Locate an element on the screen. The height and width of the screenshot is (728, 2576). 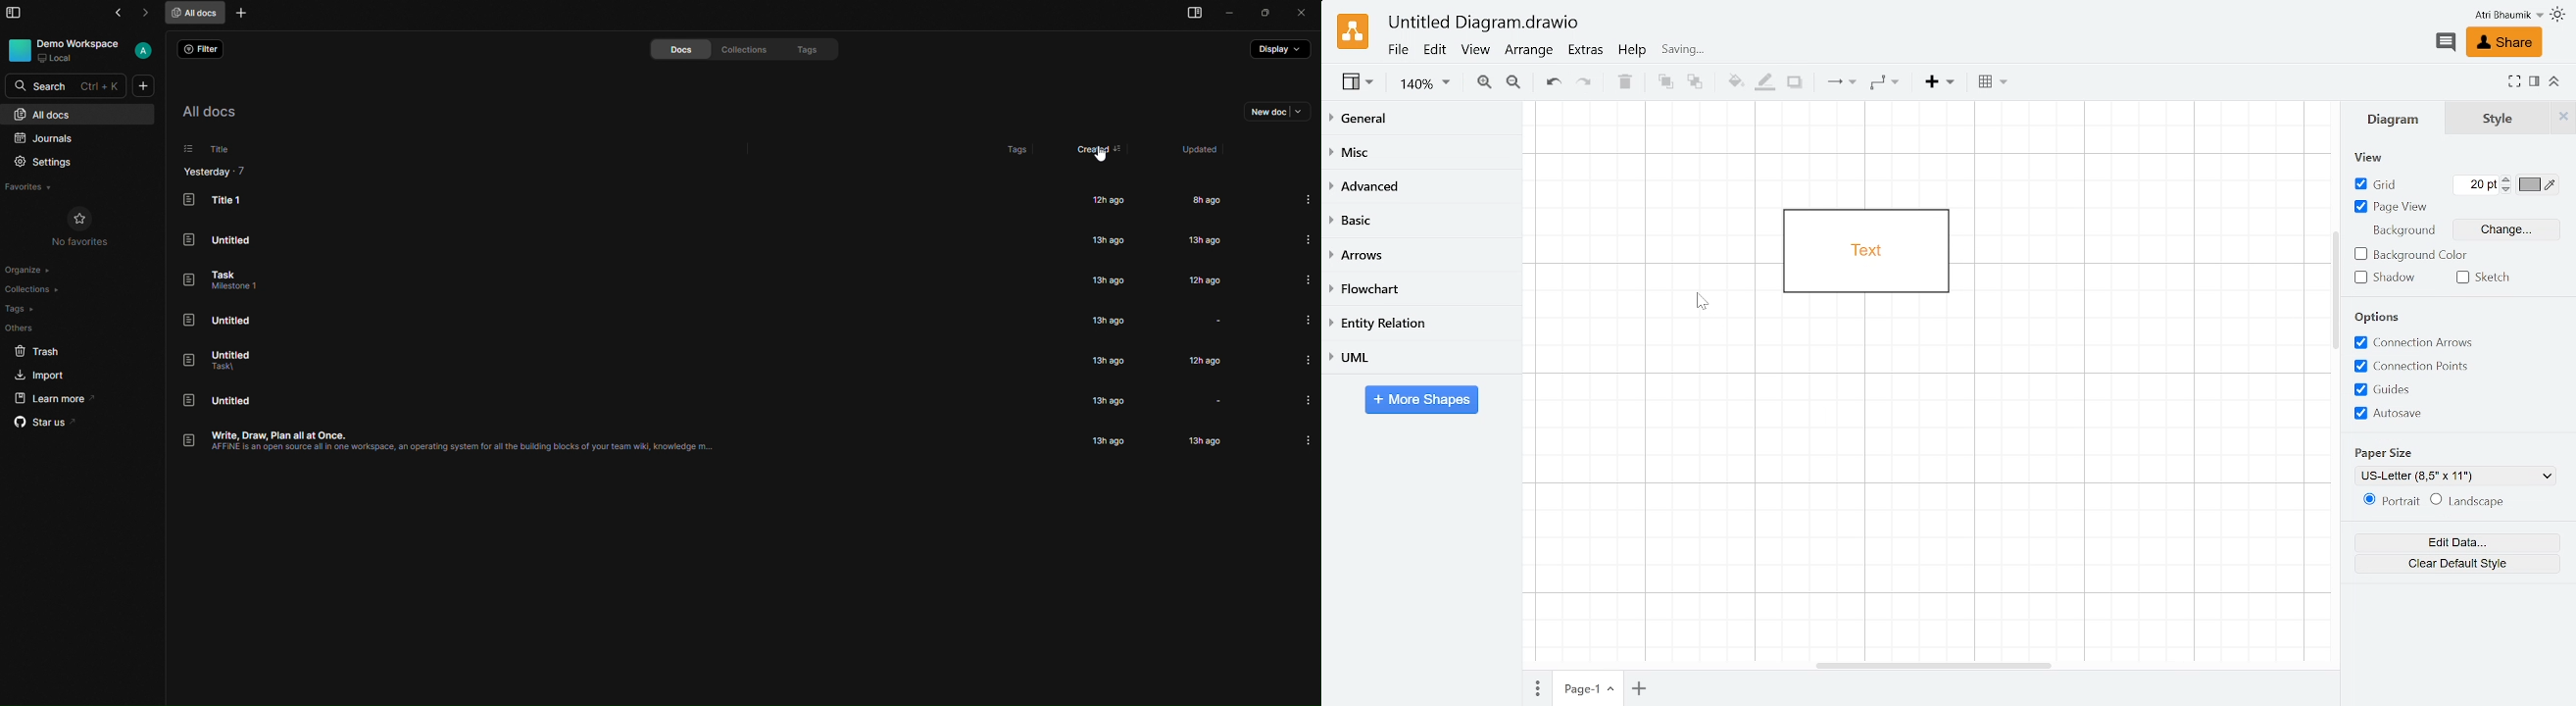
more info is located at coordinates (1307, 359).